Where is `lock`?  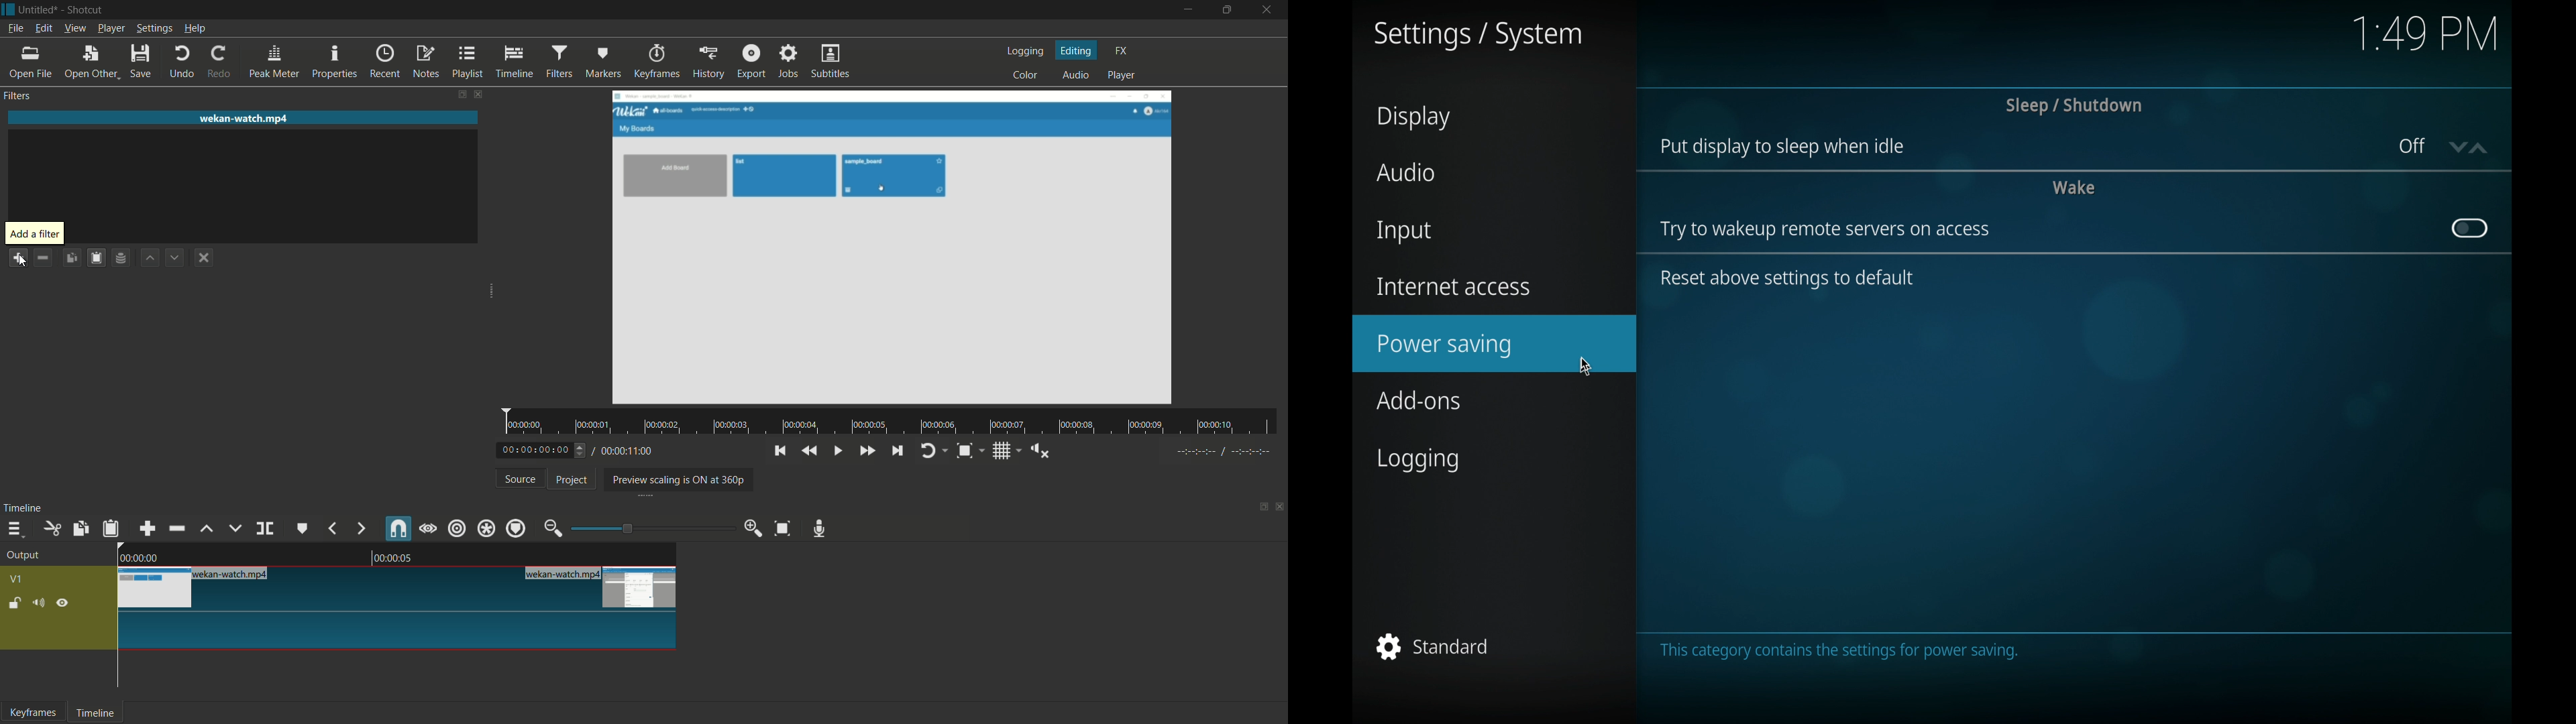
lock is located at coordinates (15, 605).